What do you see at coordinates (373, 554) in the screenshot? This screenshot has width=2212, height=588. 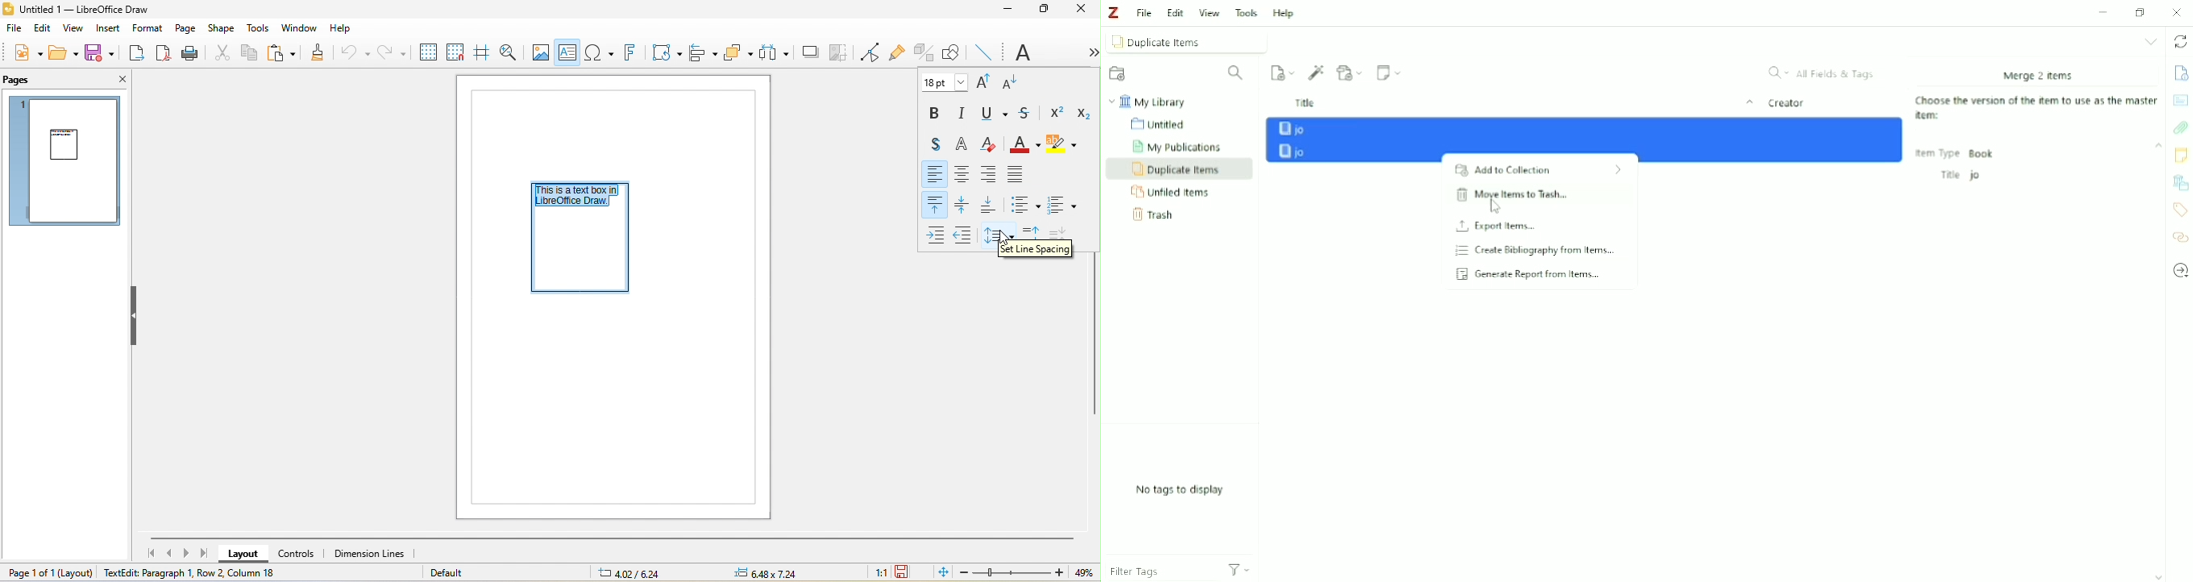 I see `dimension lines` at bounding box center [373, 554].